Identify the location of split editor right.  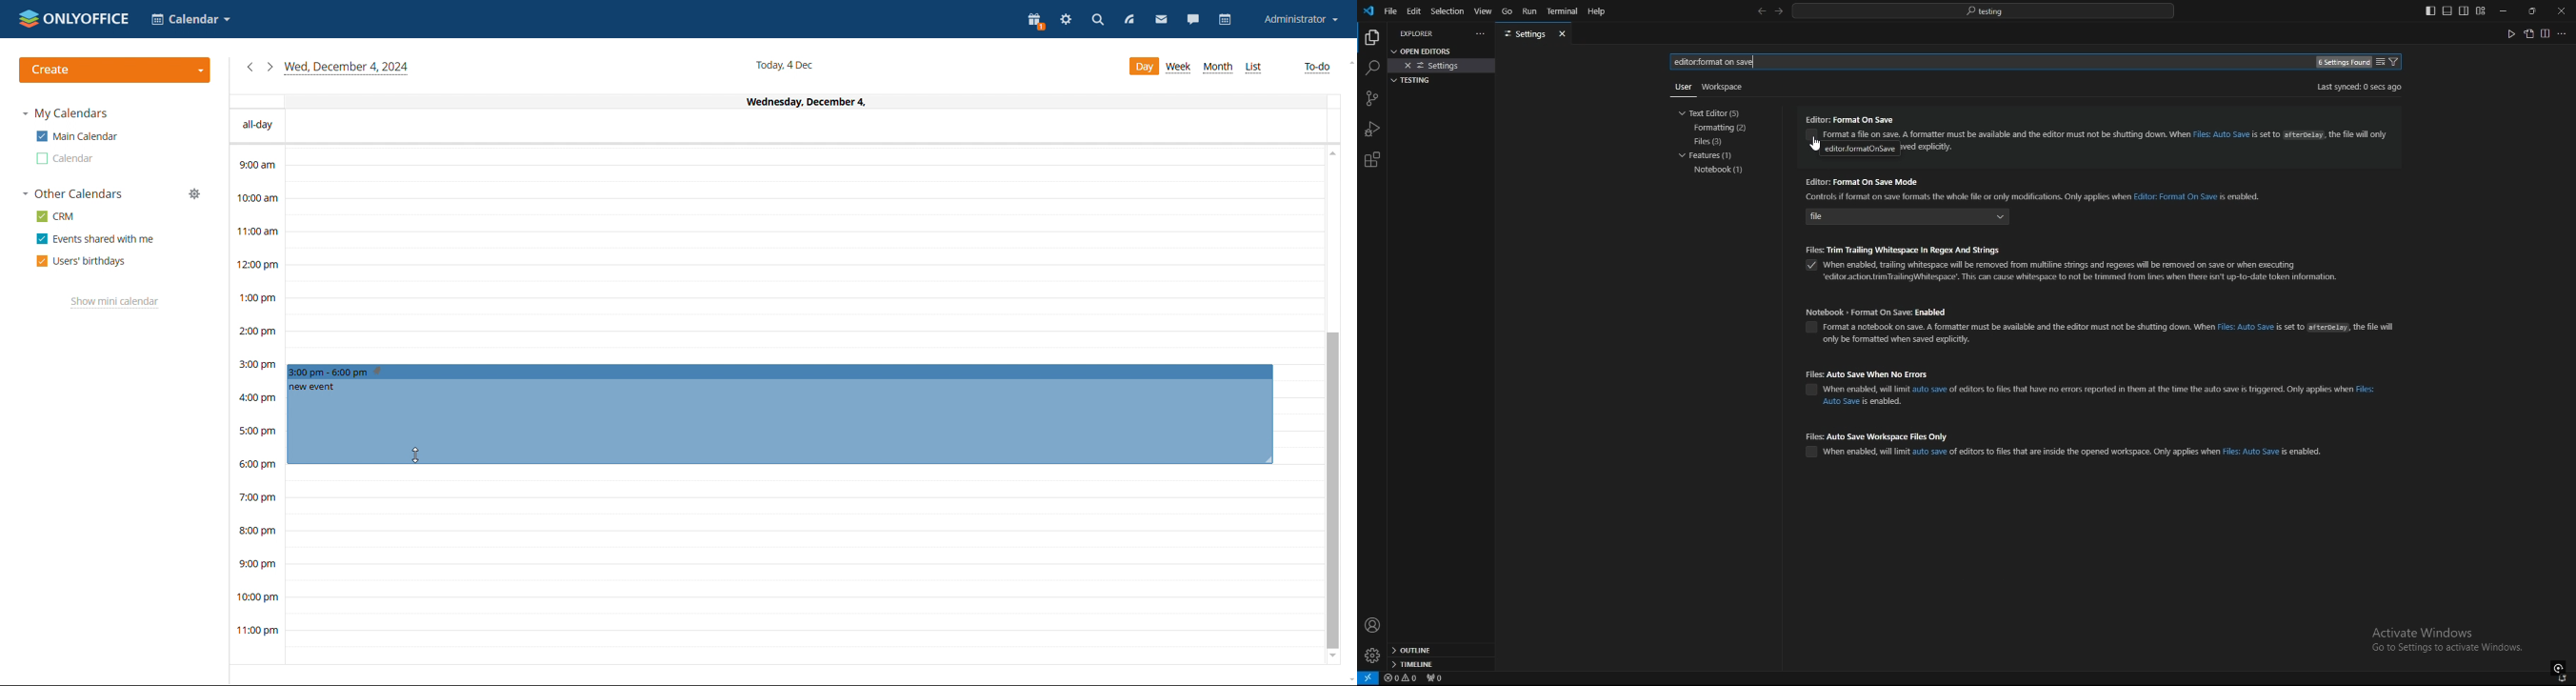
(2546, 33).